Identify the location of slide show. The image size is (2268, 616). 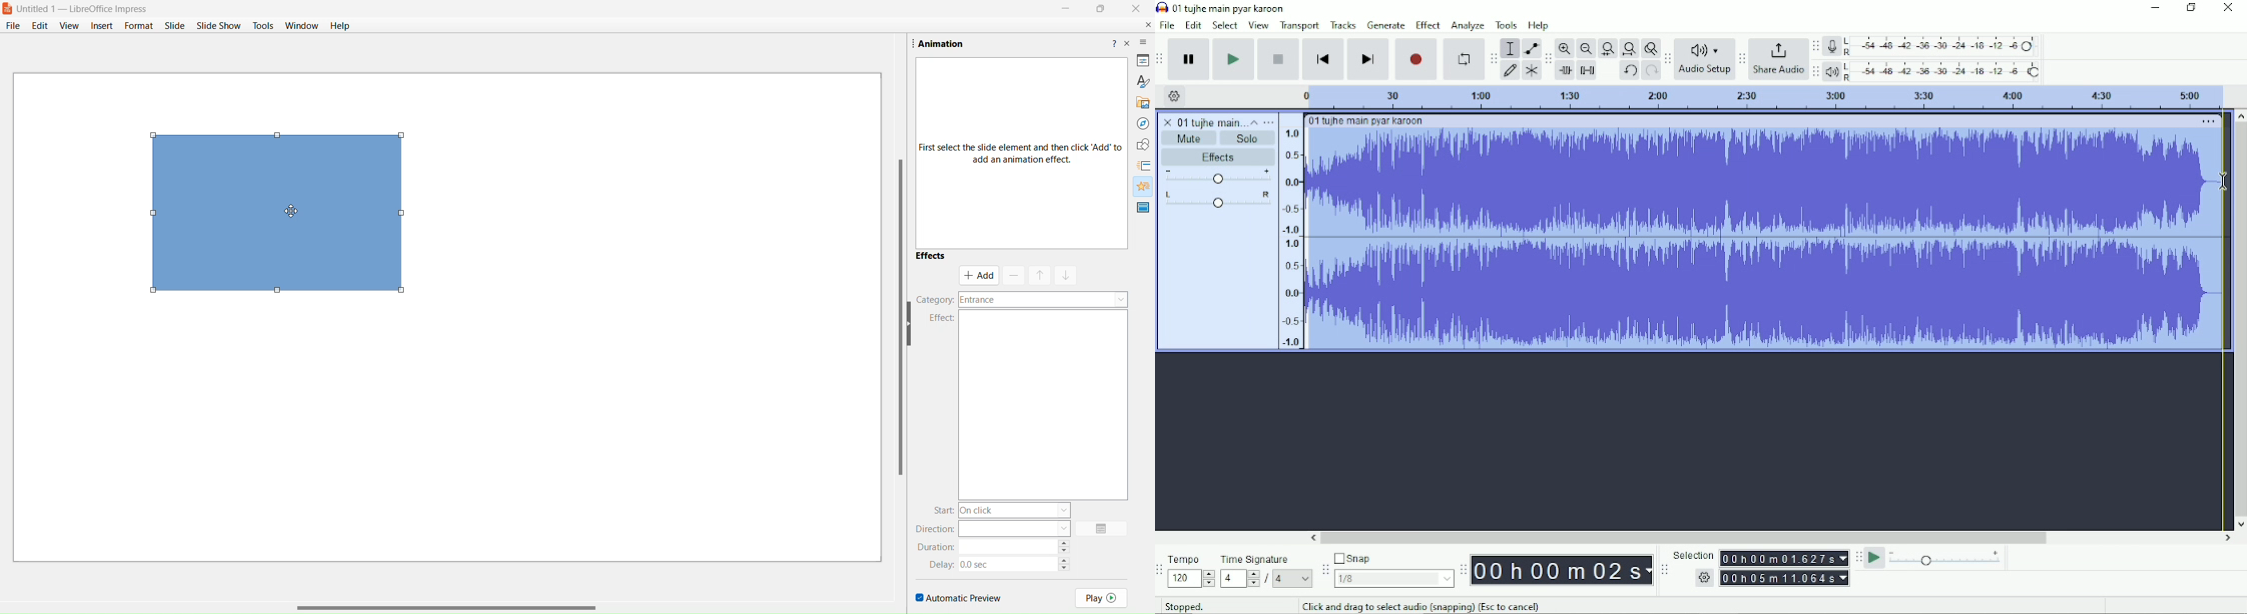
(220, 25).